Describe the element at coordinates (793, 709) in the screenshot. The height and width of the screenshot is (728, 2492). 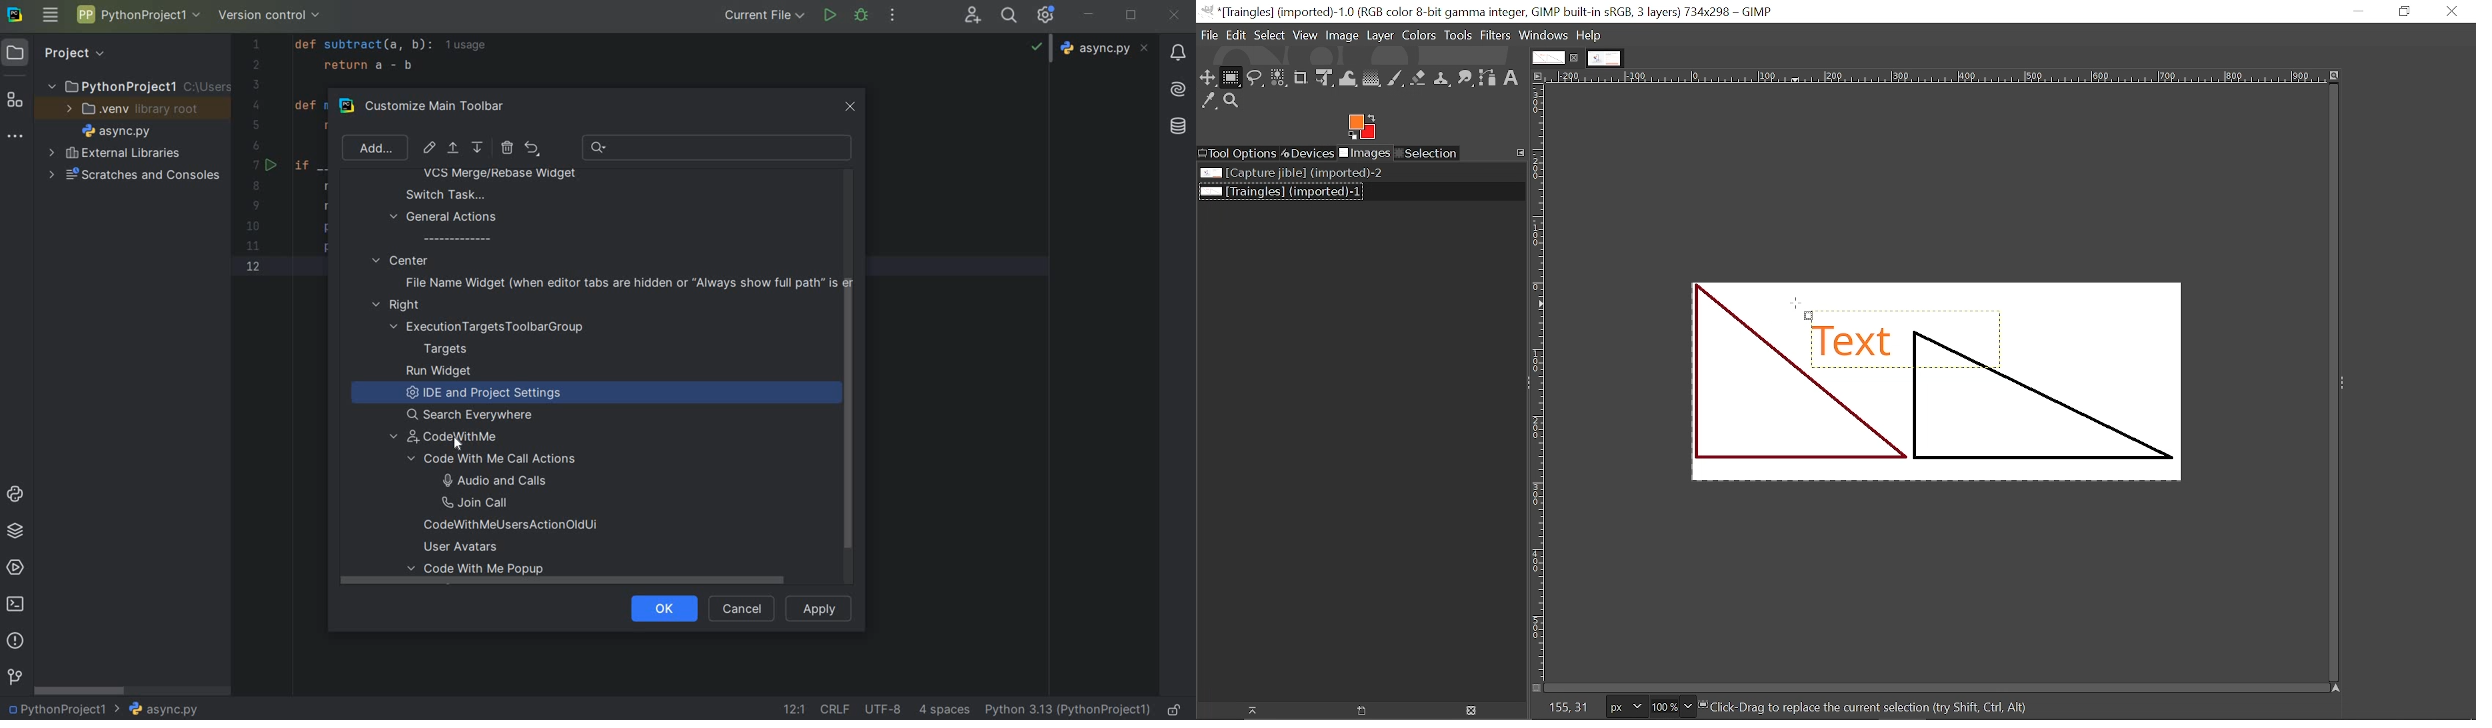
I see `GO TO LINE` at that location.